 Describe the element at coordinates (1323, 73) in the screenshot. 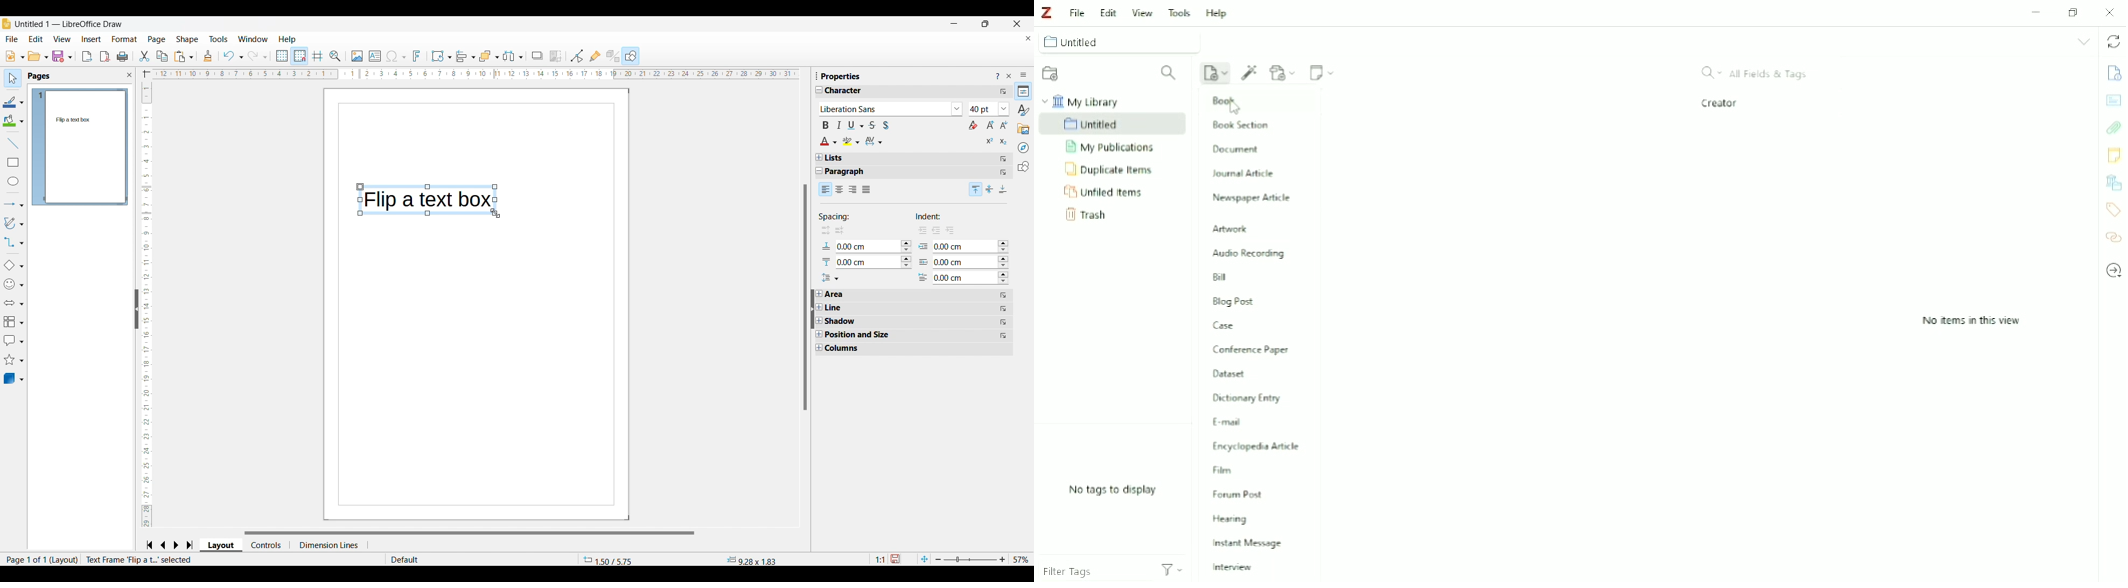

I see `New Note` at that location.